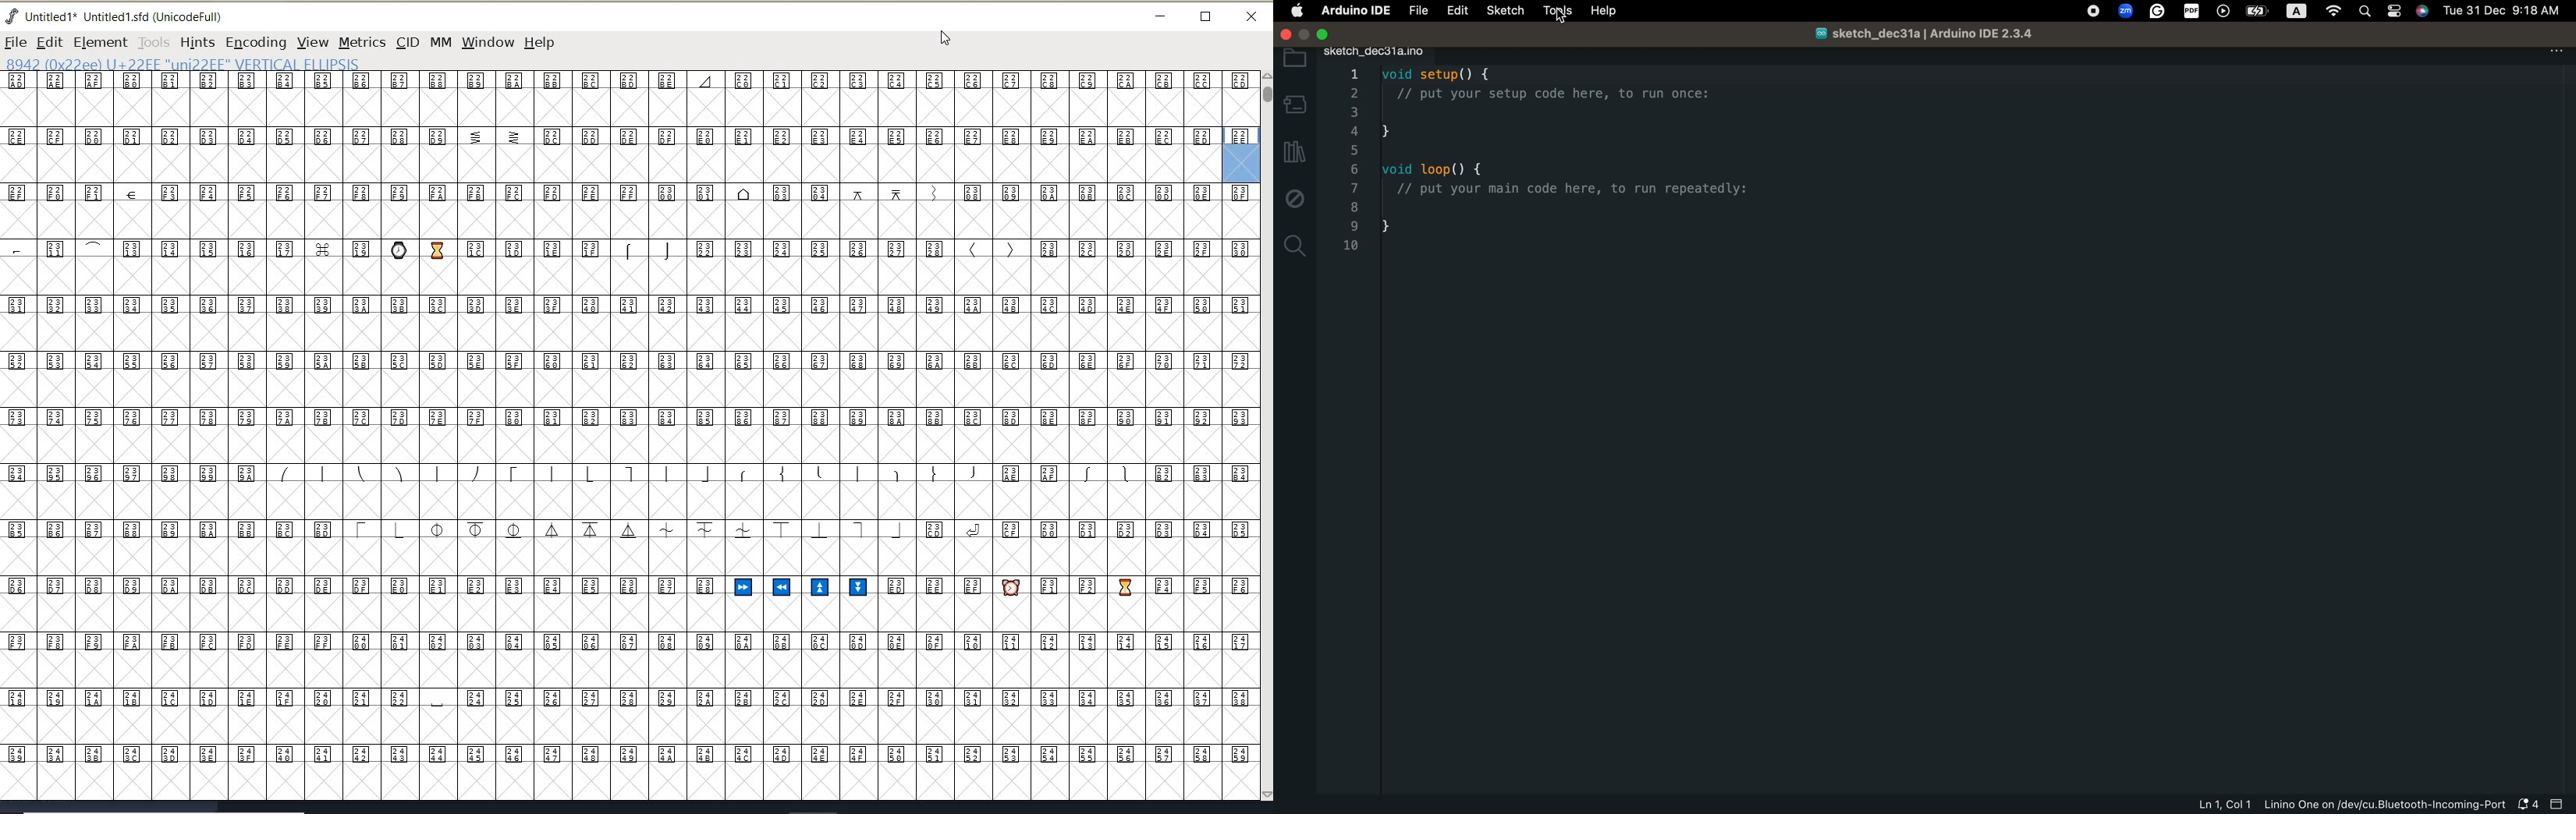 The image size is (2576, 840). Describe the element at coordinates (2193, 12) in the screenshot. I see `pdf extension` at that location.